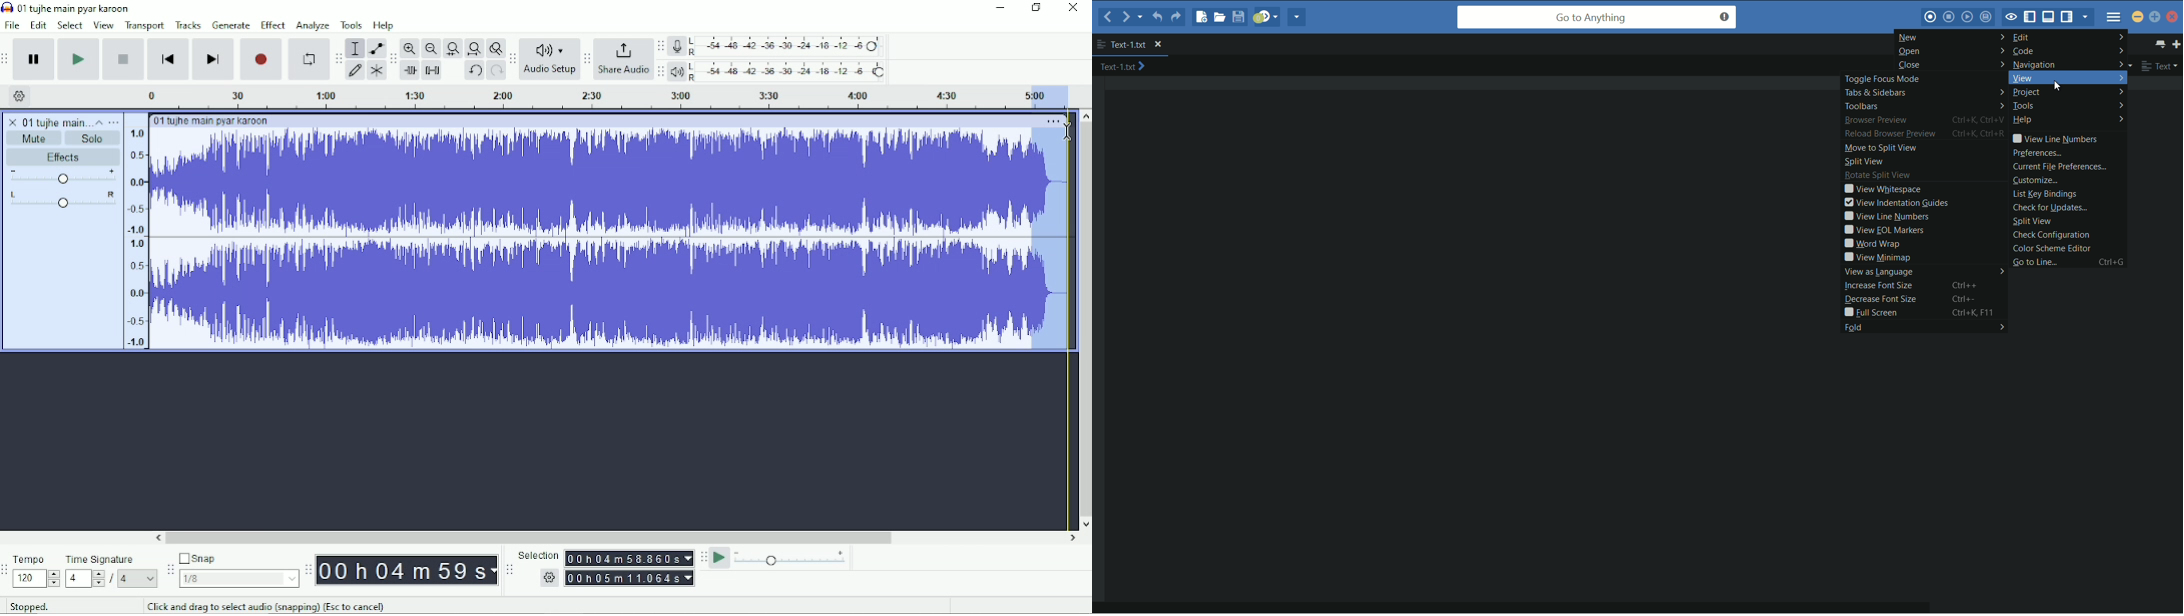 Image resolution: width=2184 pixels, height=616 pixels. I want to click on Vertical scrollbar, so click(1085, 320).